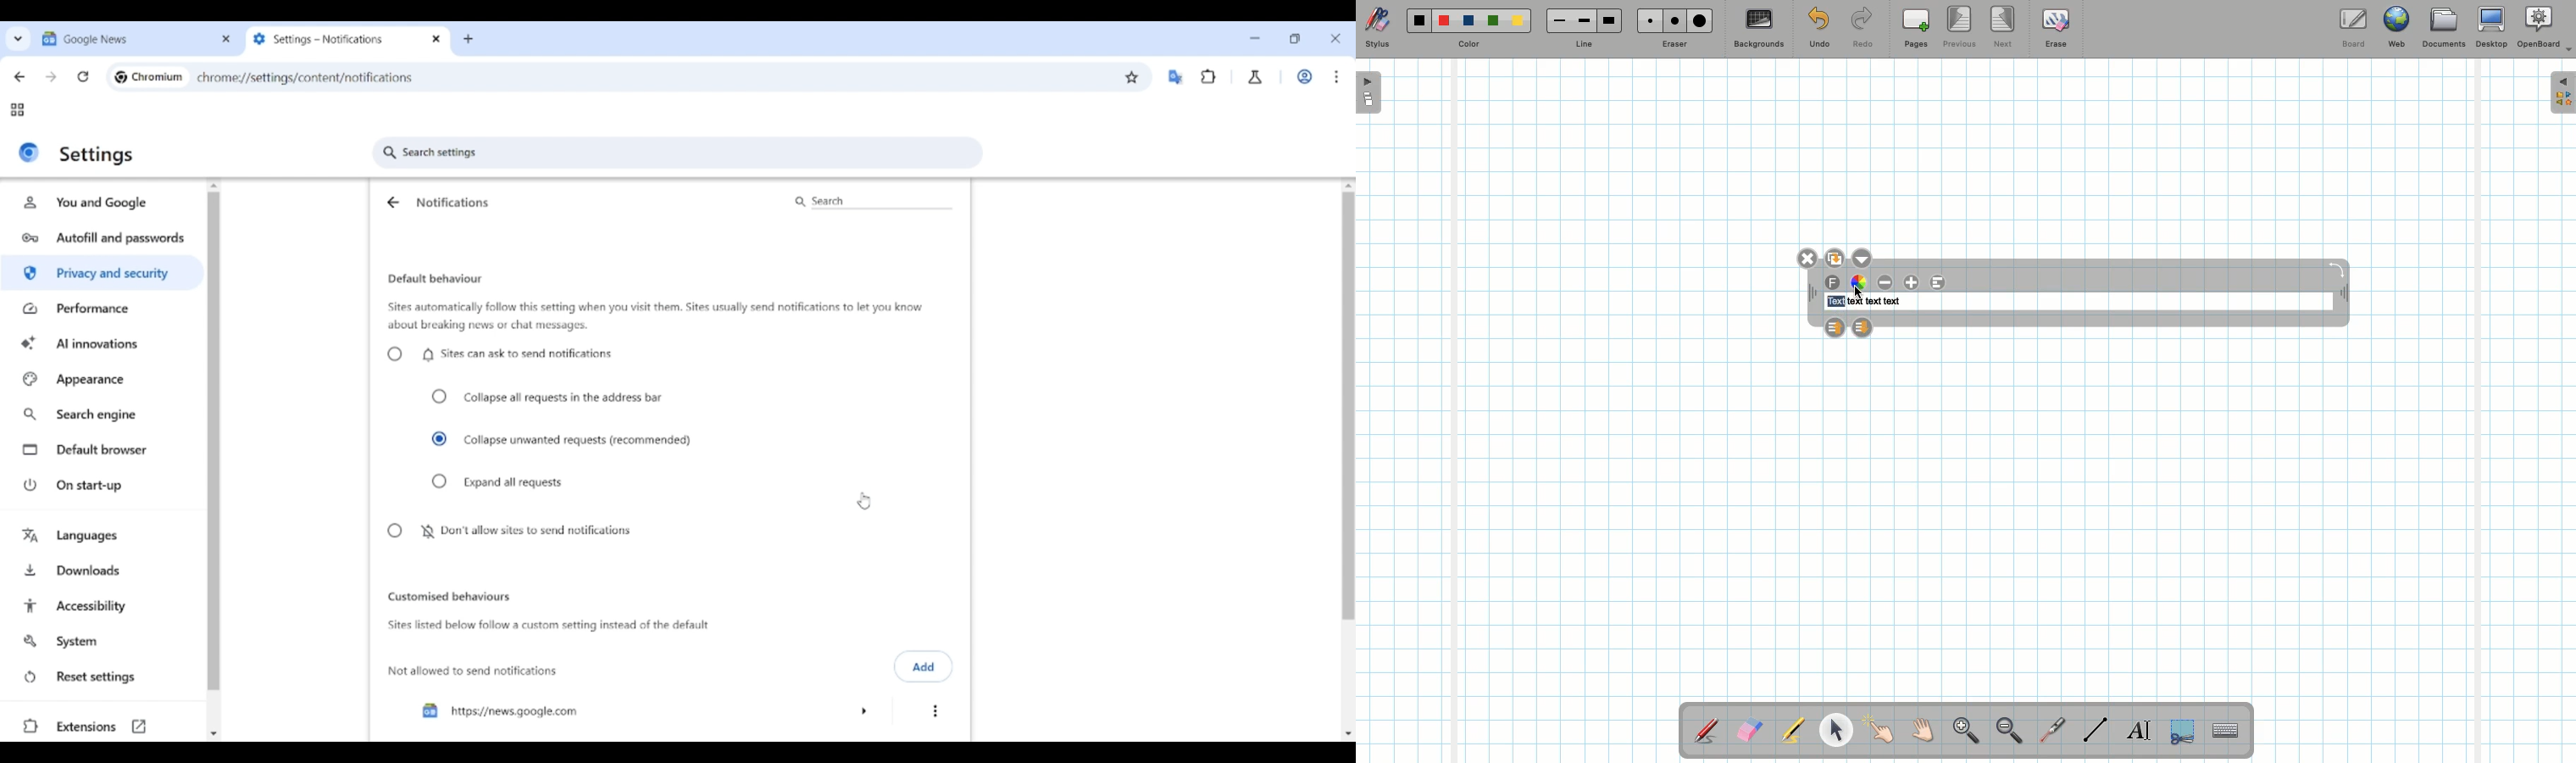  What do you see at coordinates (499, 482) in the screenshot?
I see `Expand all request ` at bounding box center [499, 482].